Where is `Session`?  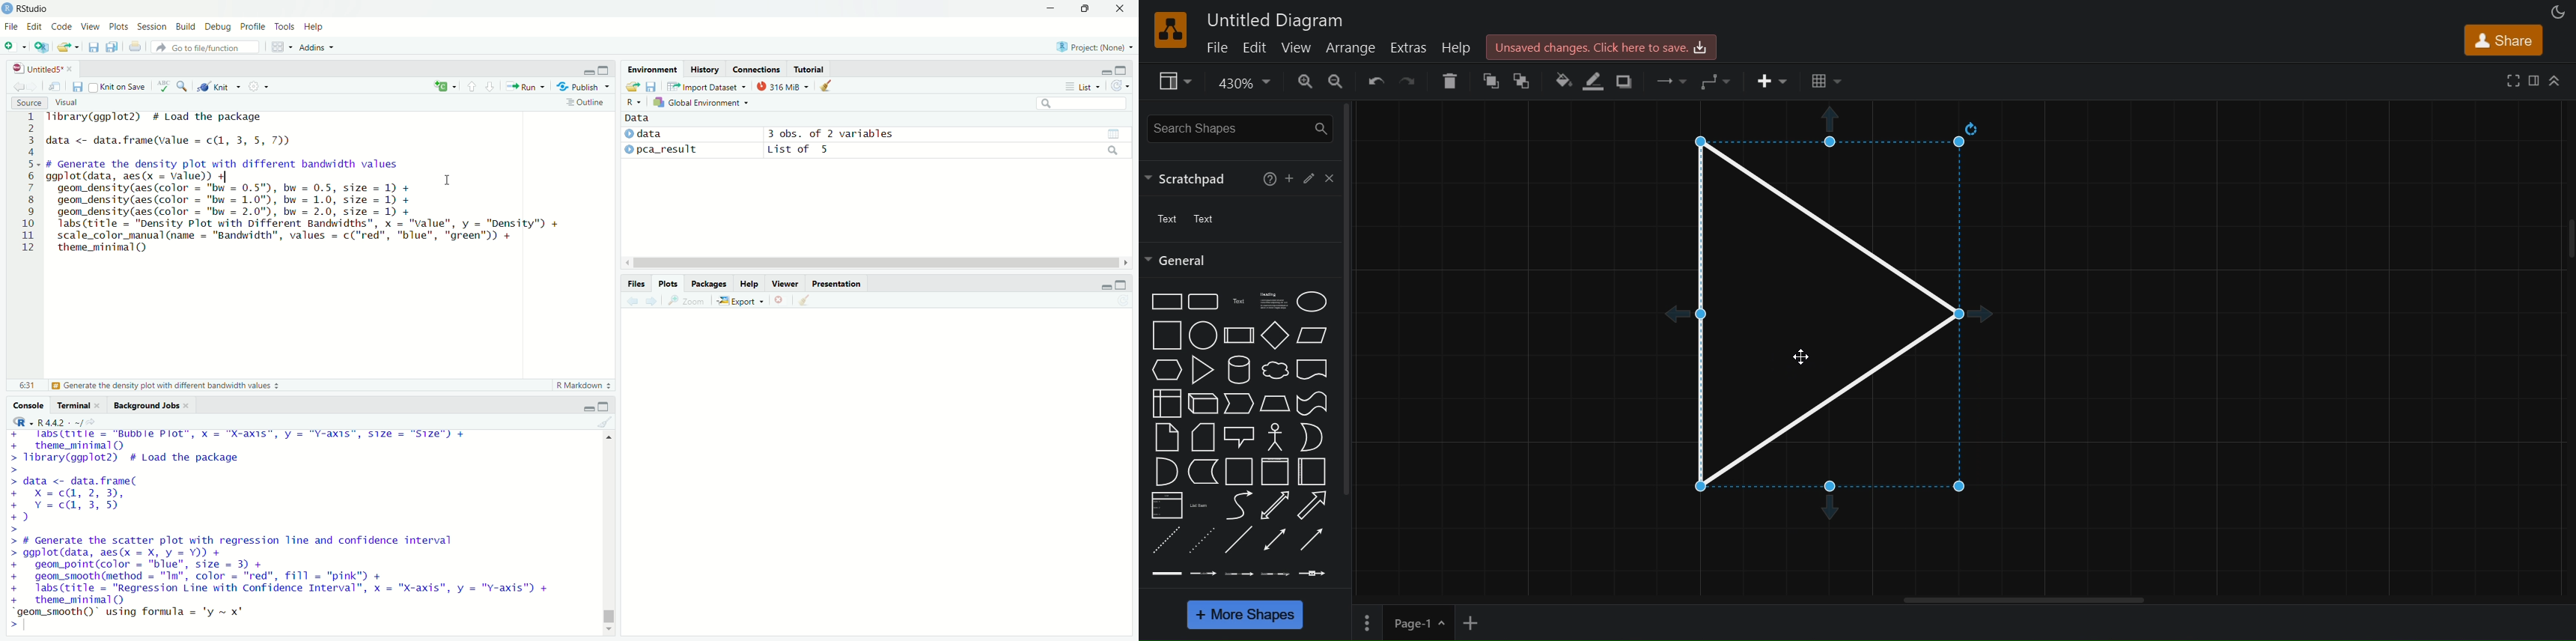
Session is located at coordinates (151, 26).